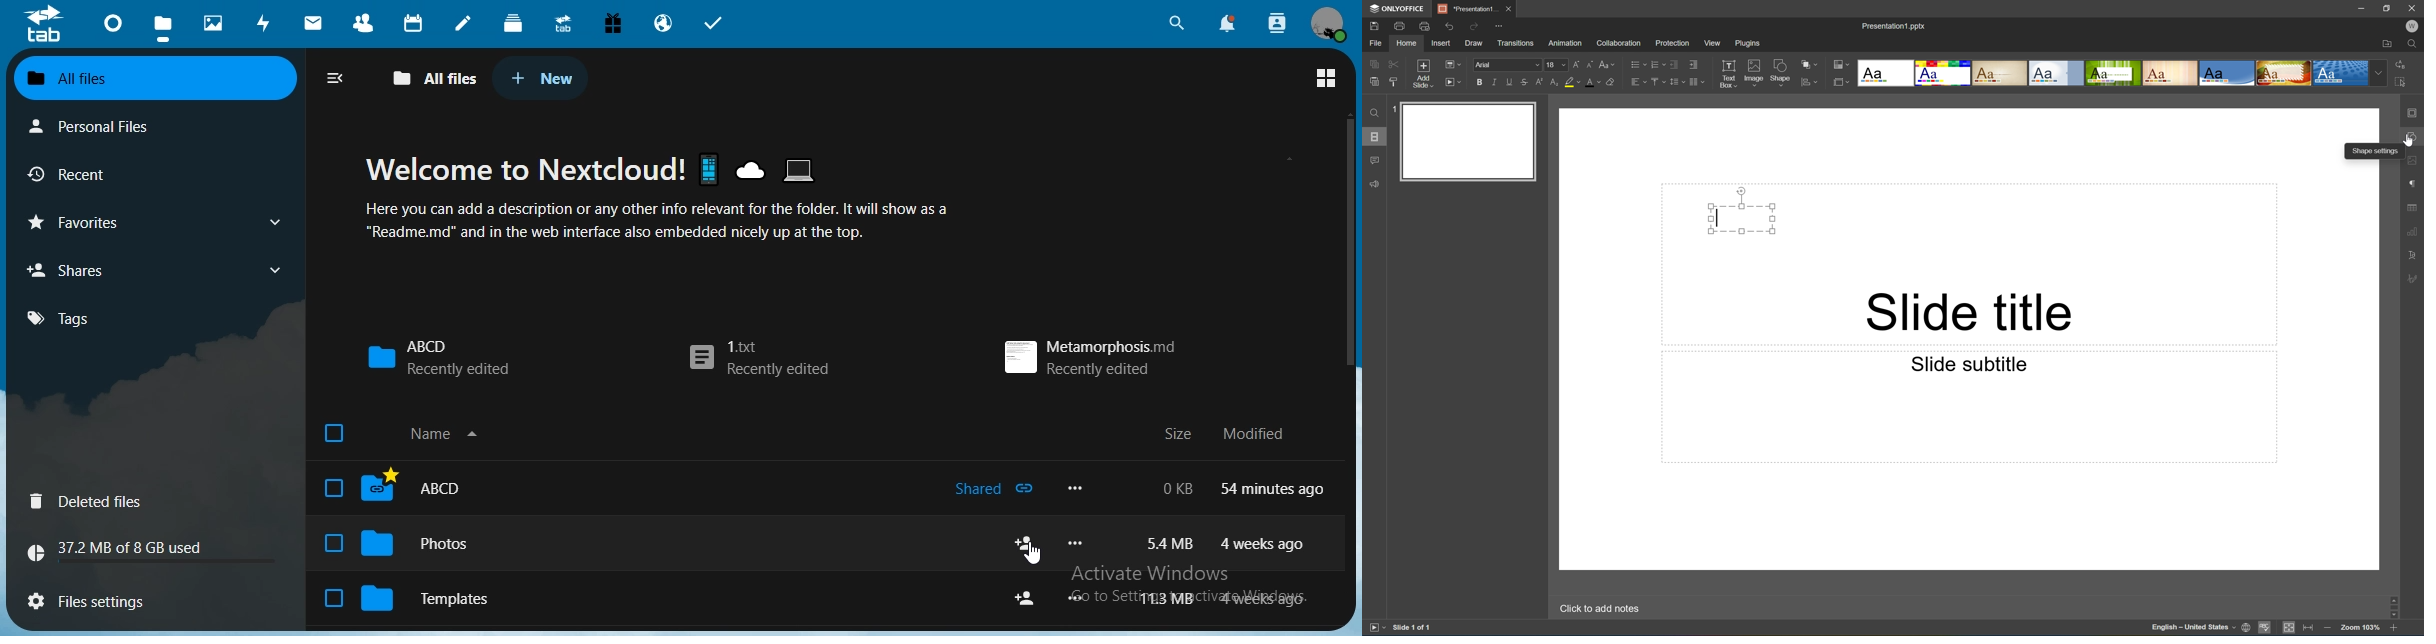  Describe the element at coordinates (664, 25) in the screenshot. I see `email hosting` at that location.